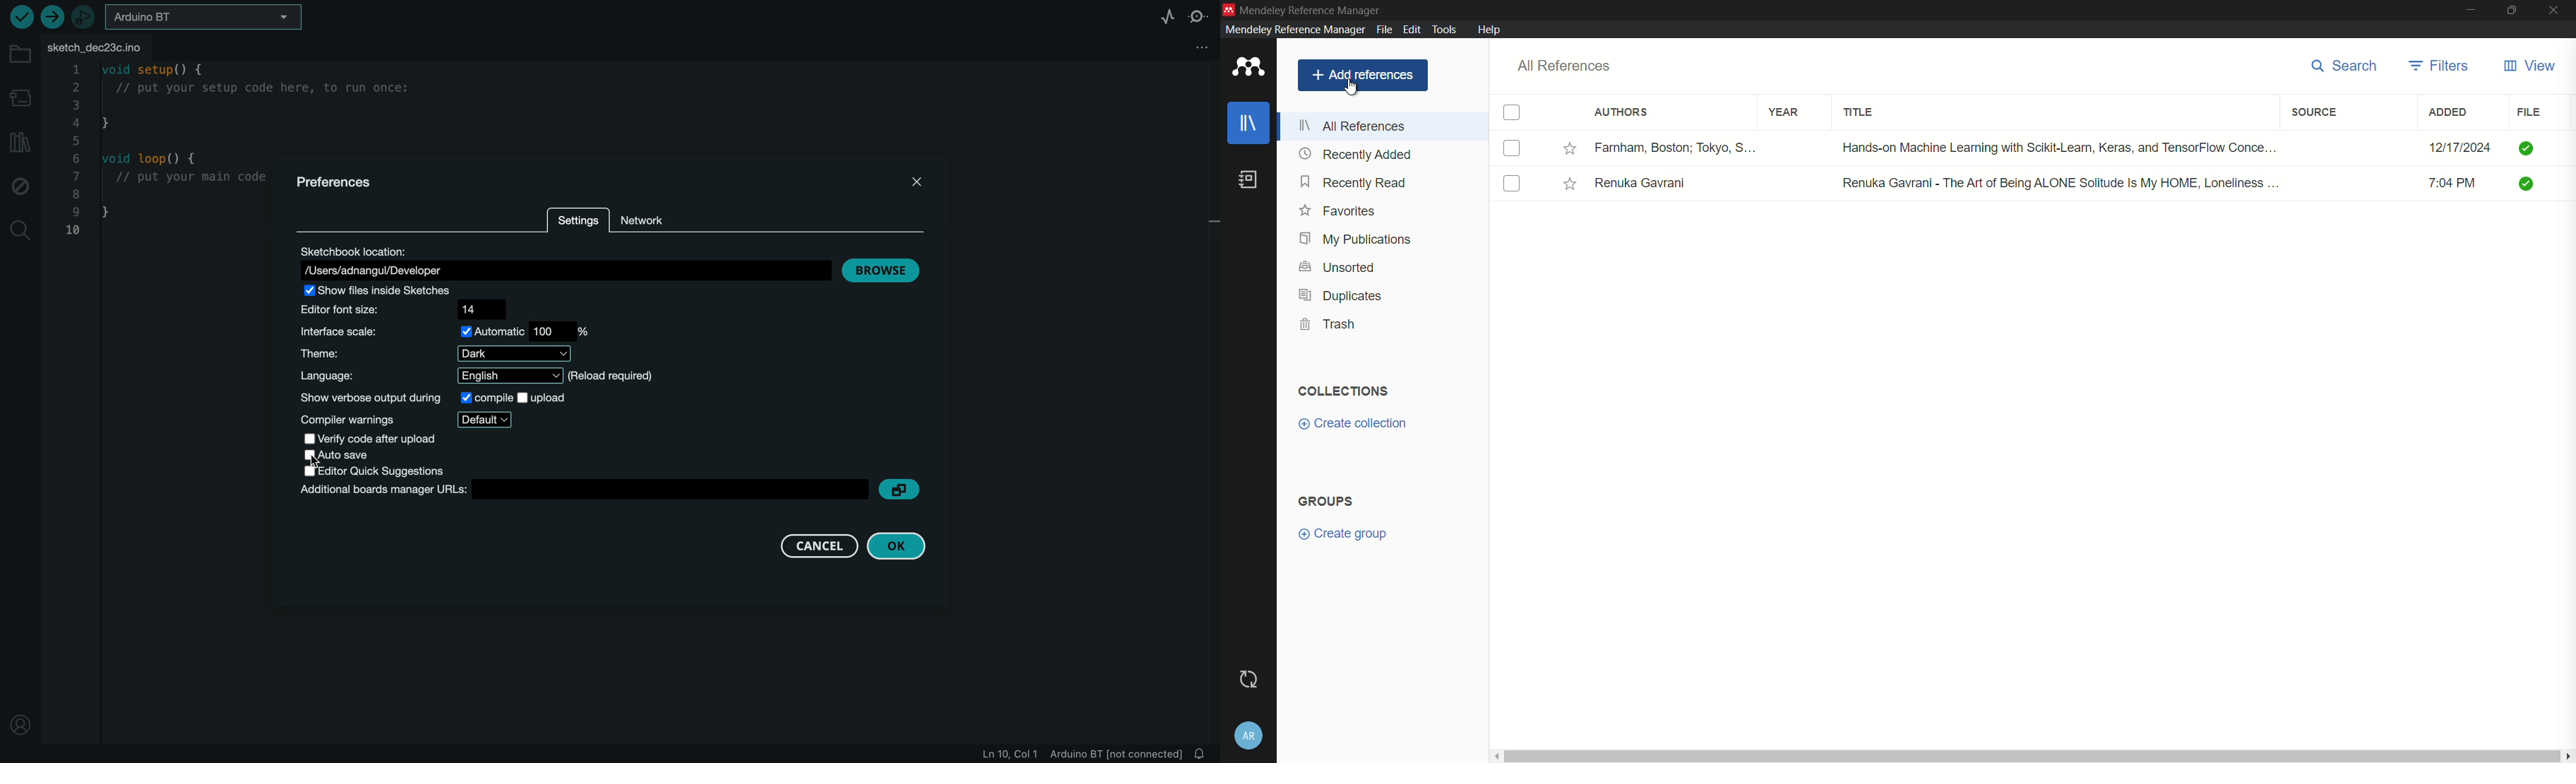  What do you see at coordinates (1328, 325) in the screenshot?
I see `trash` at bounding box center [1328, 325].